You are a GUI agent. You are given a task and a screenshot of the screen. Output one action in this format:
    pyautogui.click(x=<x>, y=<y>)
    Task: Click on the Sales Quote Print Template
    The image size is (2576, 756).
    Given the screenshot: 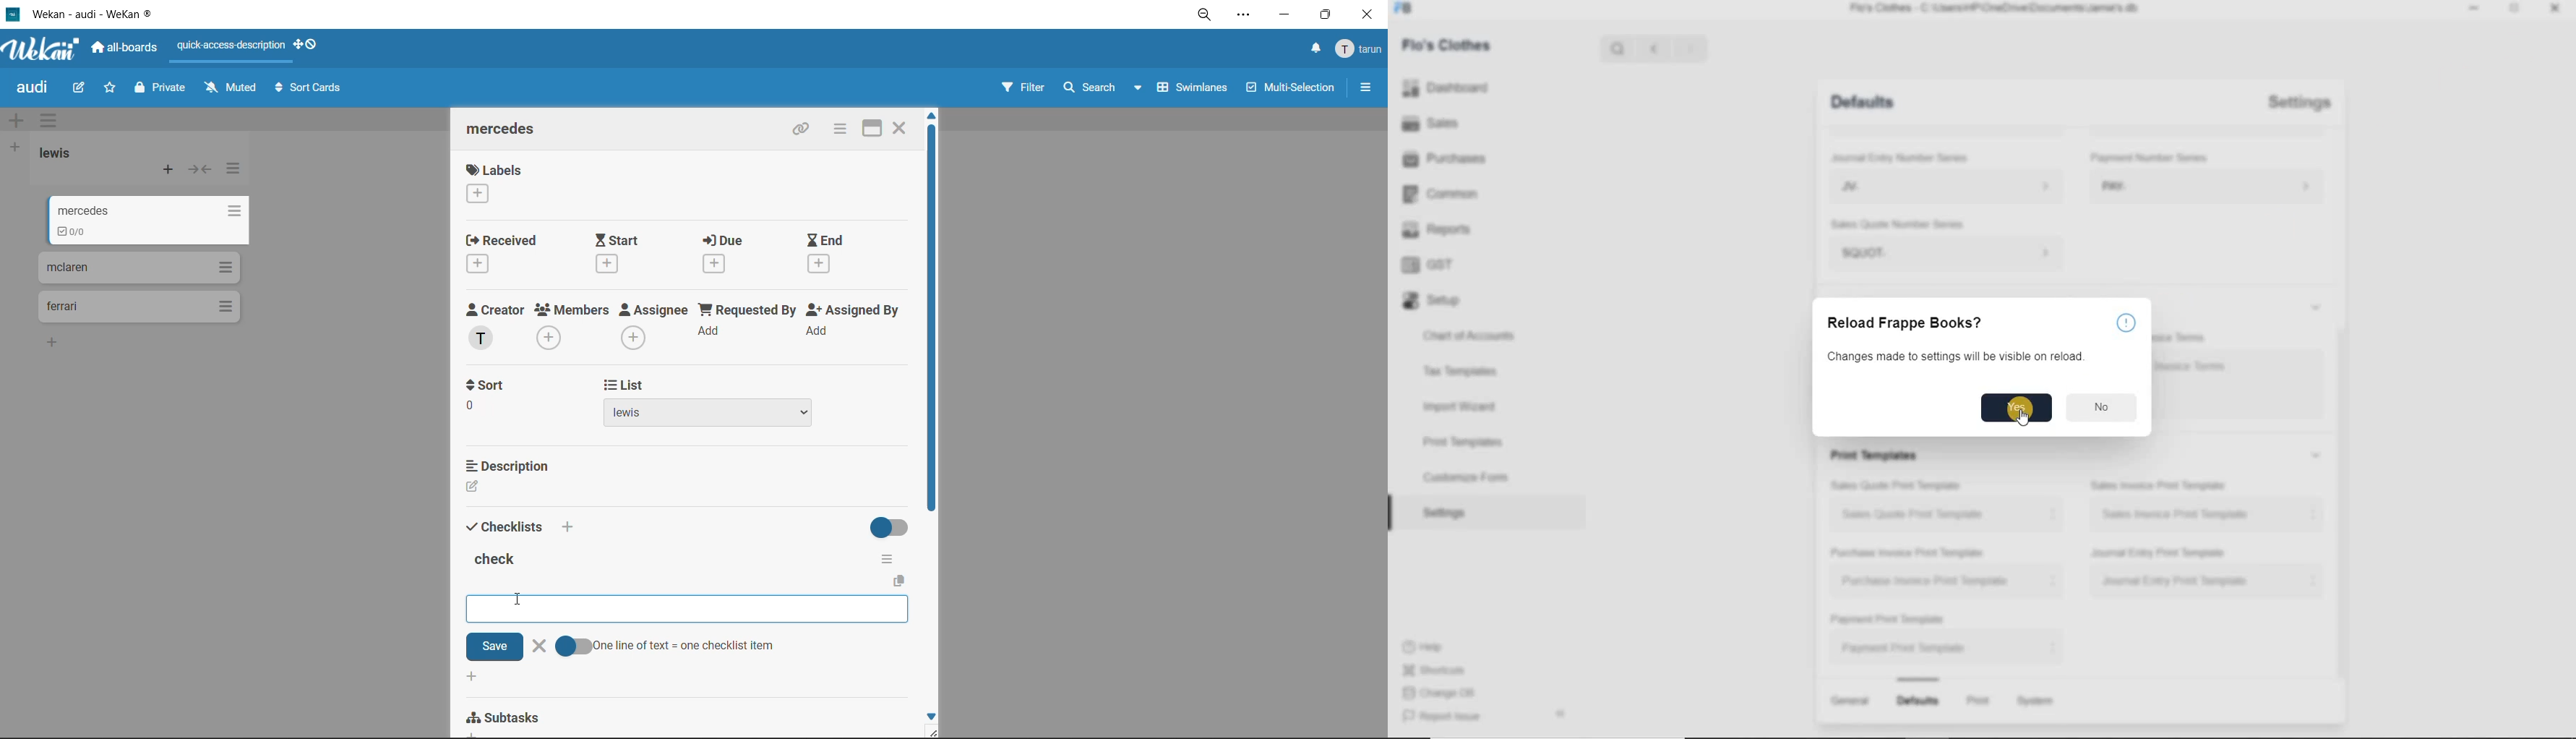 What is the action you would take?
    pyautogui.click(x=1952, y=514)
    